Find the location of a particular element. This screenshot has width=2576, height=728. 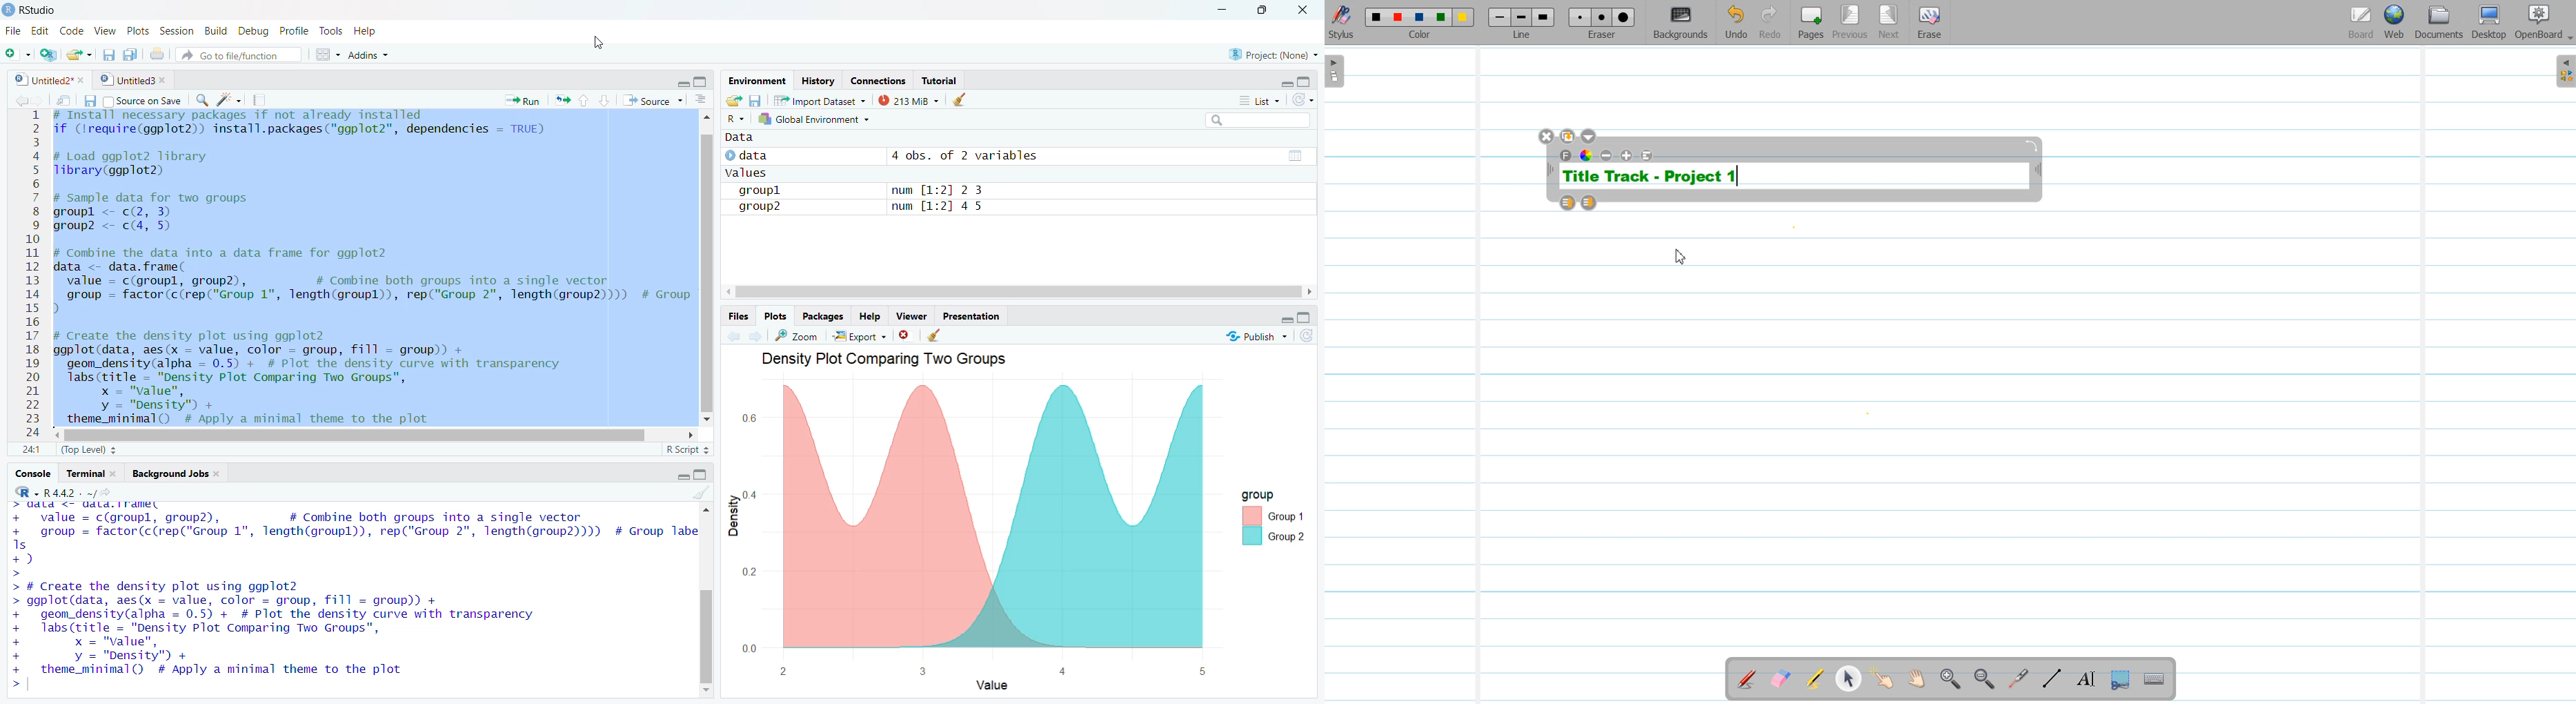

save is located at coordinates (757, 100).